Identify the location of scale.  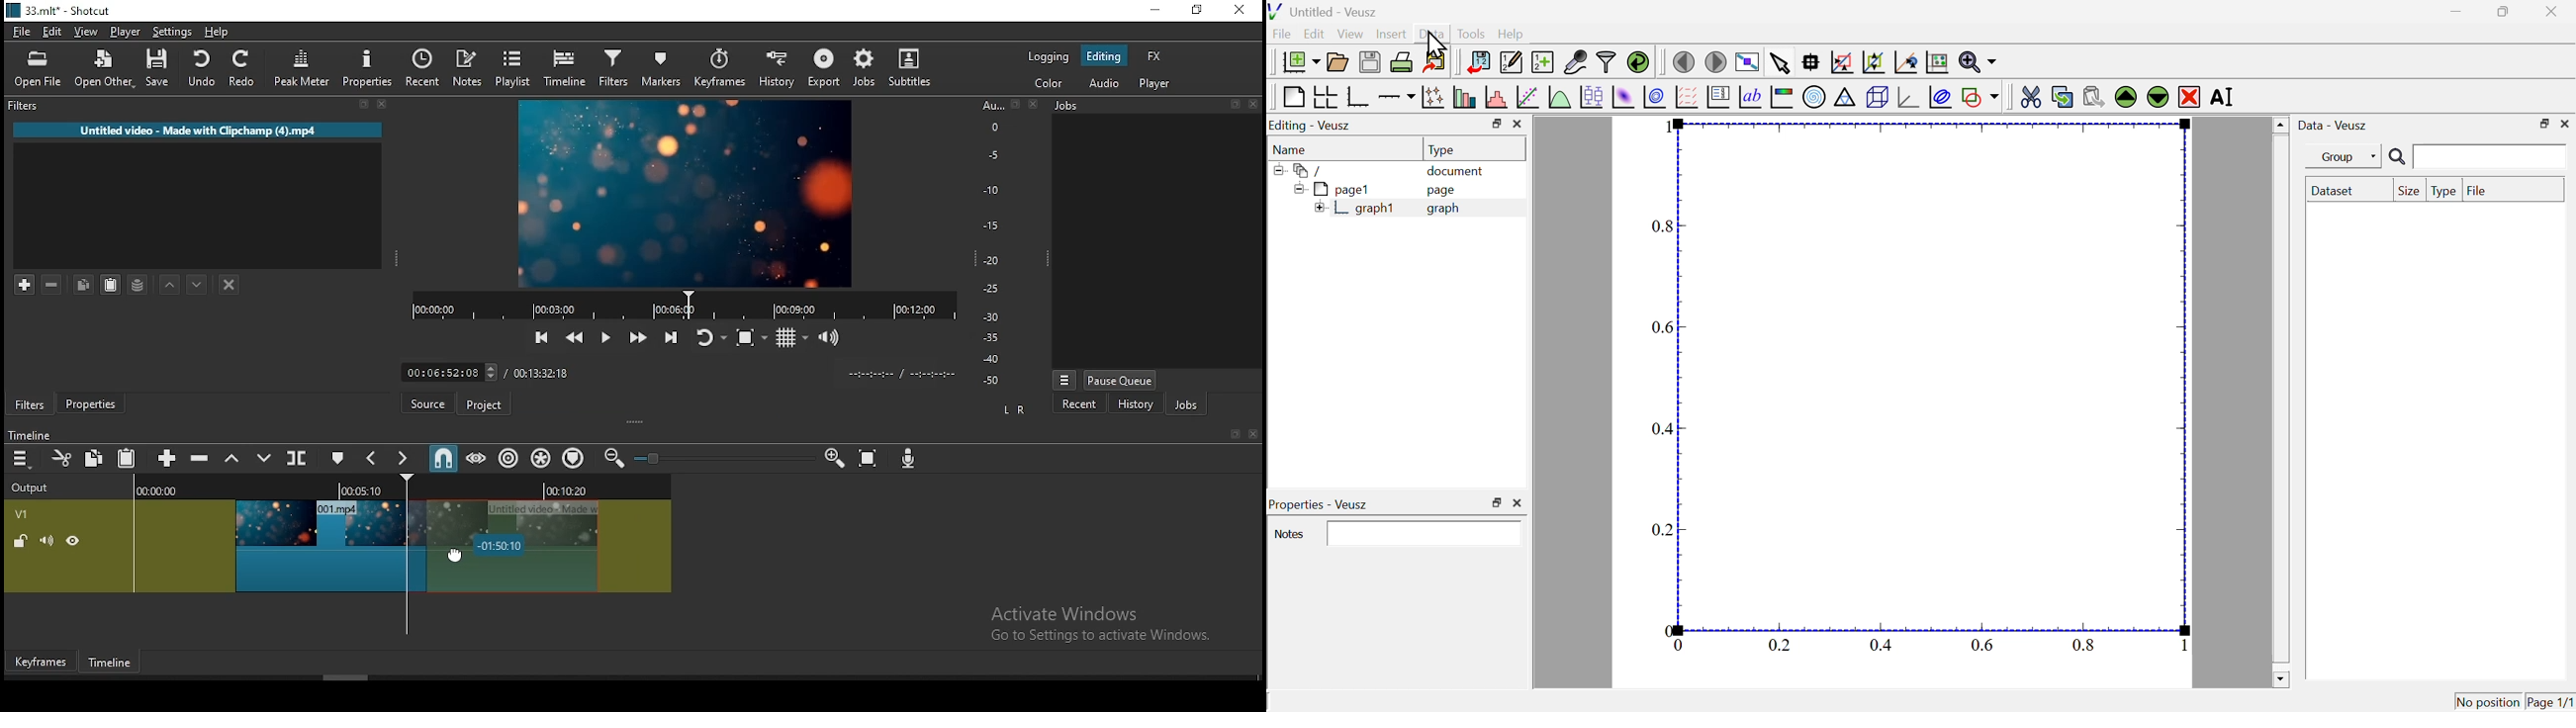
(996, 244).